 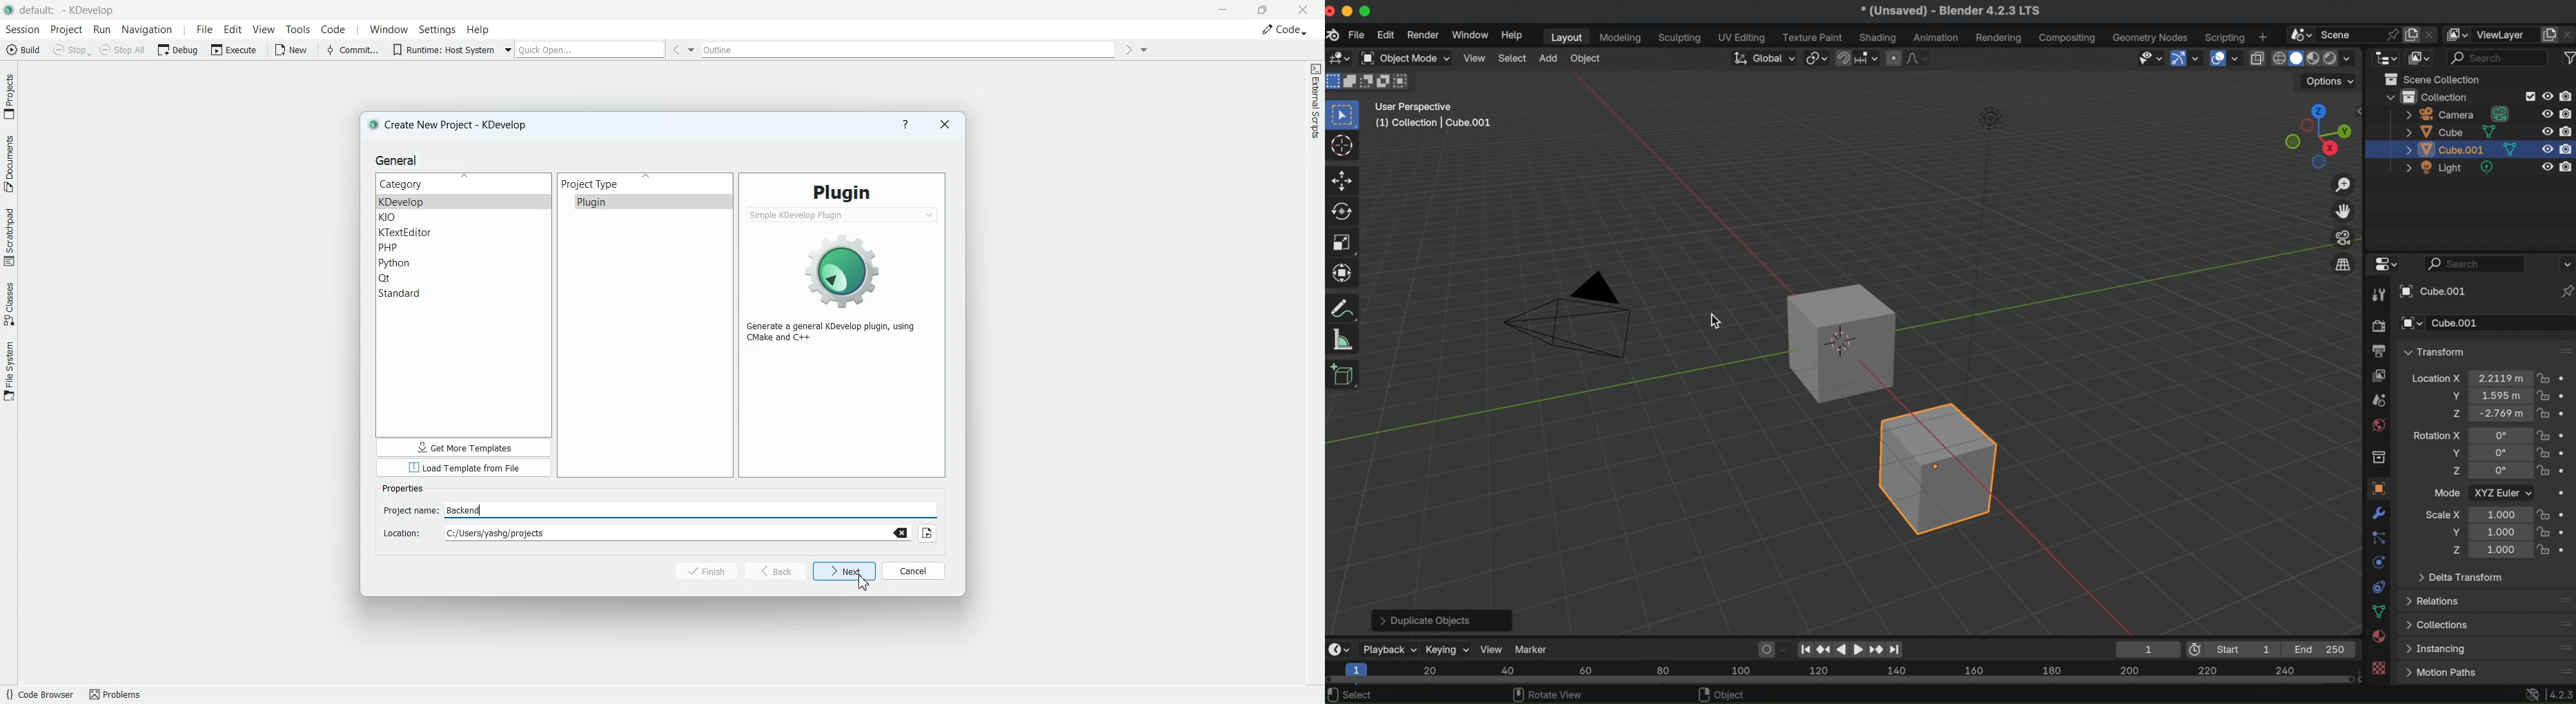 What do you see at coordinates (945, 125) in the screenshot?
I see `Close` at bounding box center [945, 125].